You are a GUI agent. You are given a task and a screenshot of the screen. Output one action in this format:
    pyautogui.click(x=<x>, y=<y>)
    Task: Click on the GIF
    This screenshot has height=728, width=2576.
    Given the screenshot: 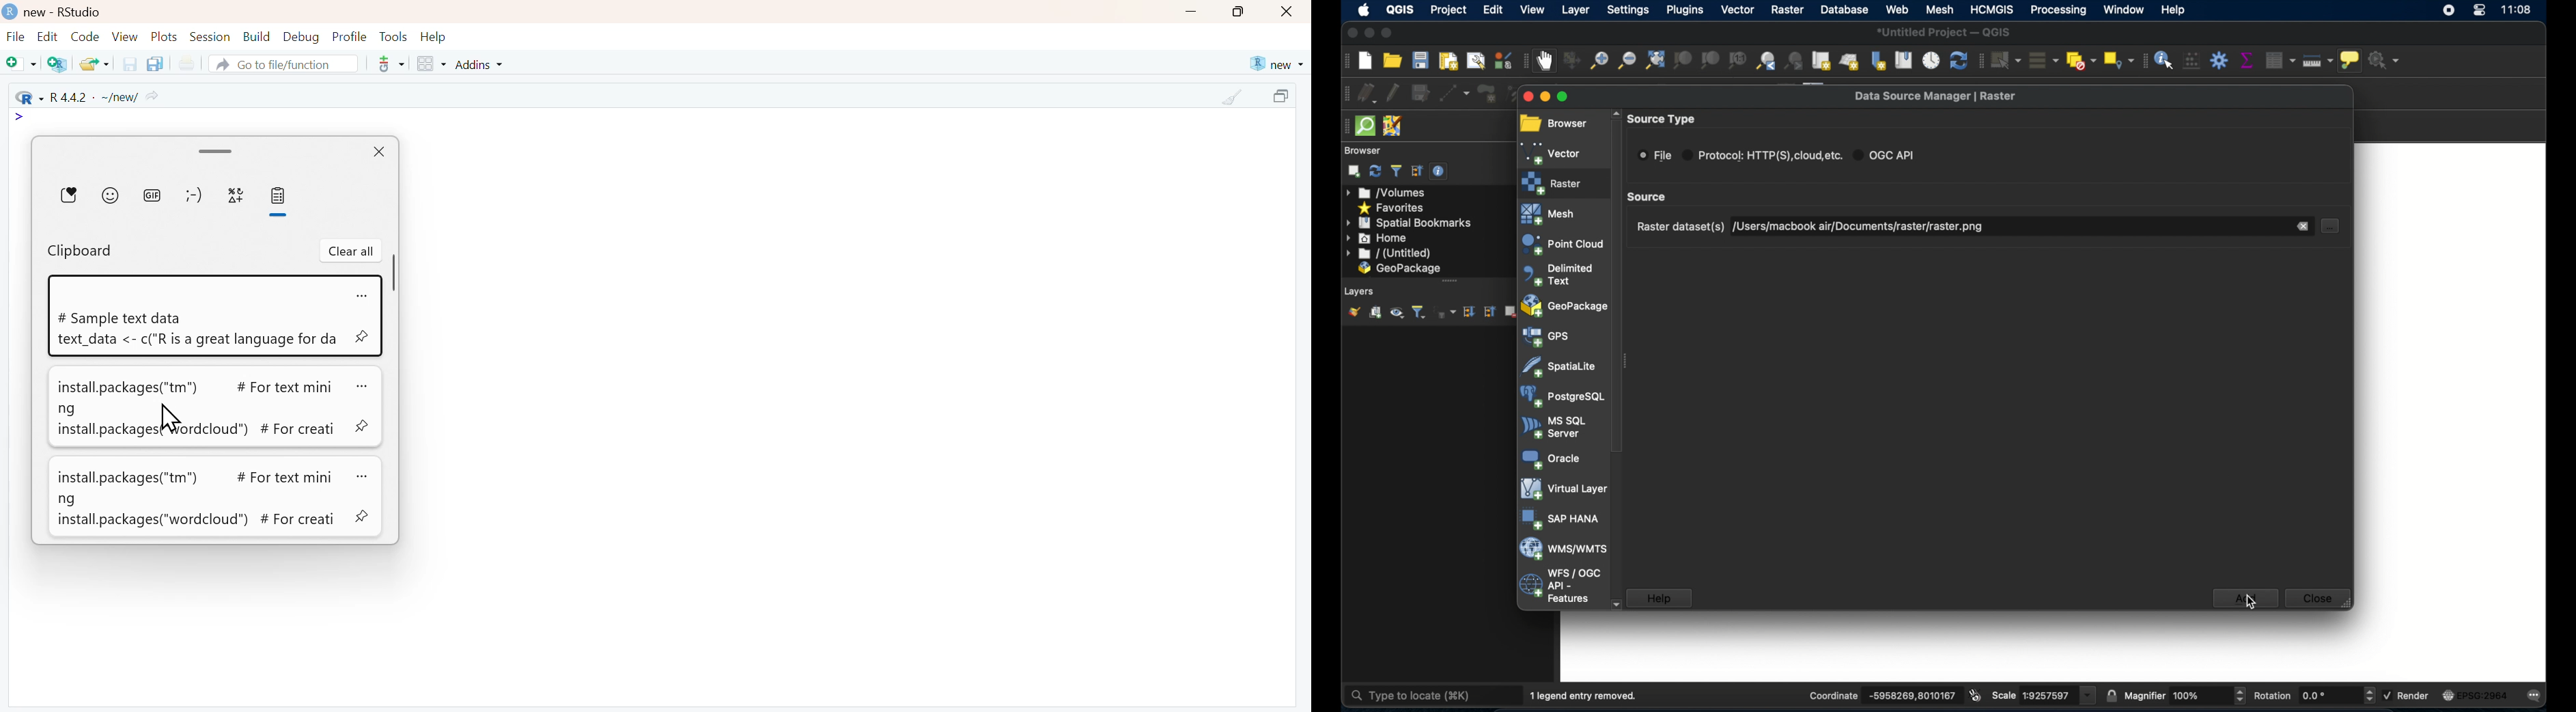 What is the action you would take?
    pyautogui.click(x=152, y=195)
    